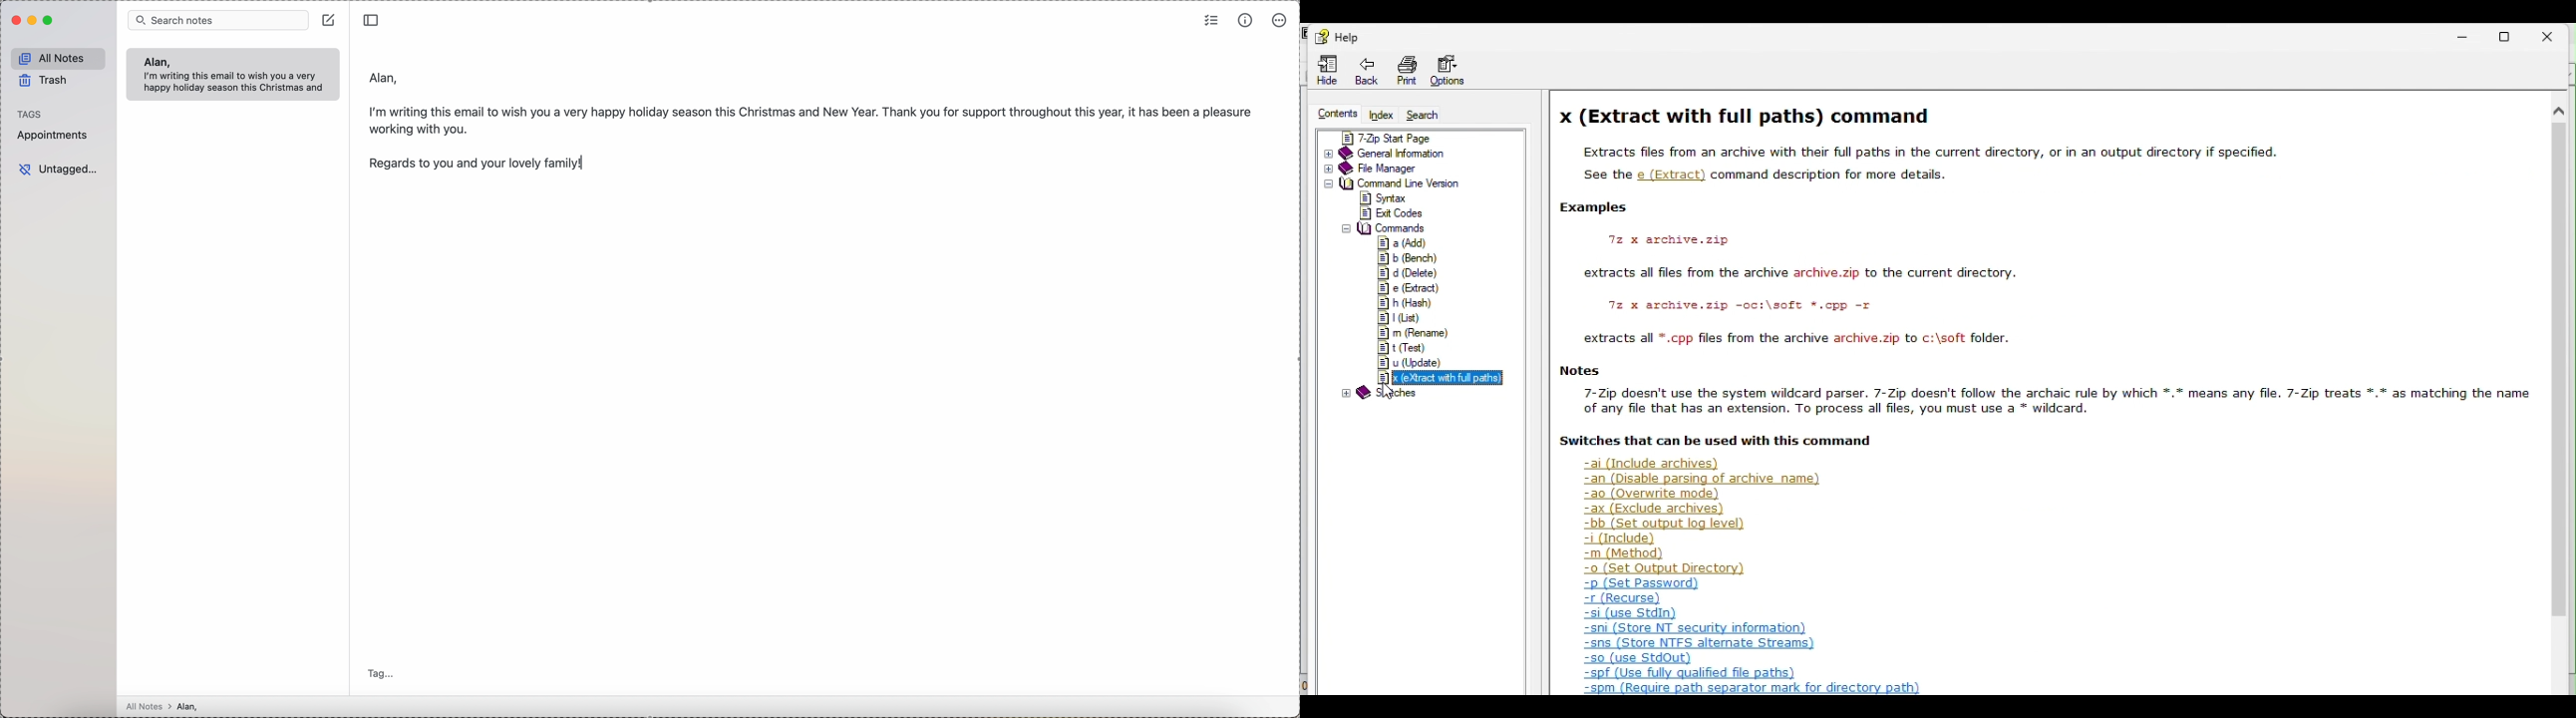  What do you see at coordinates (1326, 155) in the screenshot?
I see `expand` at bounding box center [1326, 155].